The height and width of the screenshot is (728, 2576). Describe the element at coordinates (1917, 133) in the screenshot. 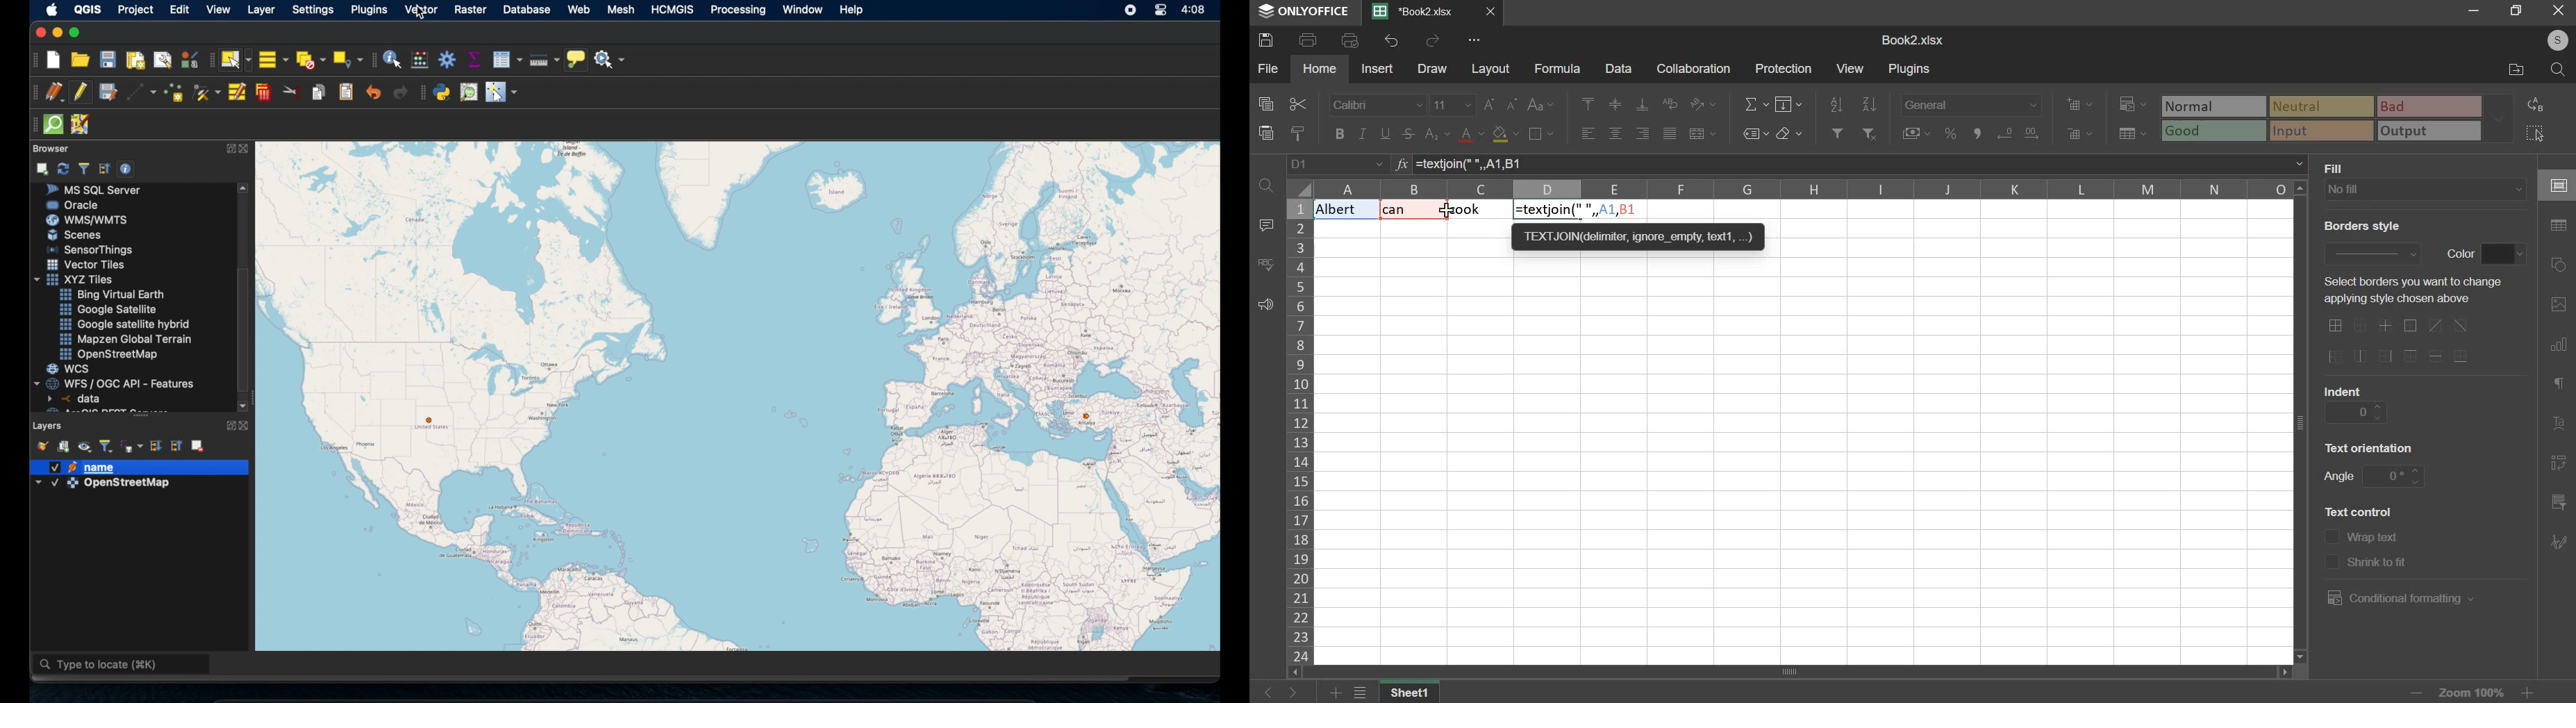

I see `accounting style` at that location.